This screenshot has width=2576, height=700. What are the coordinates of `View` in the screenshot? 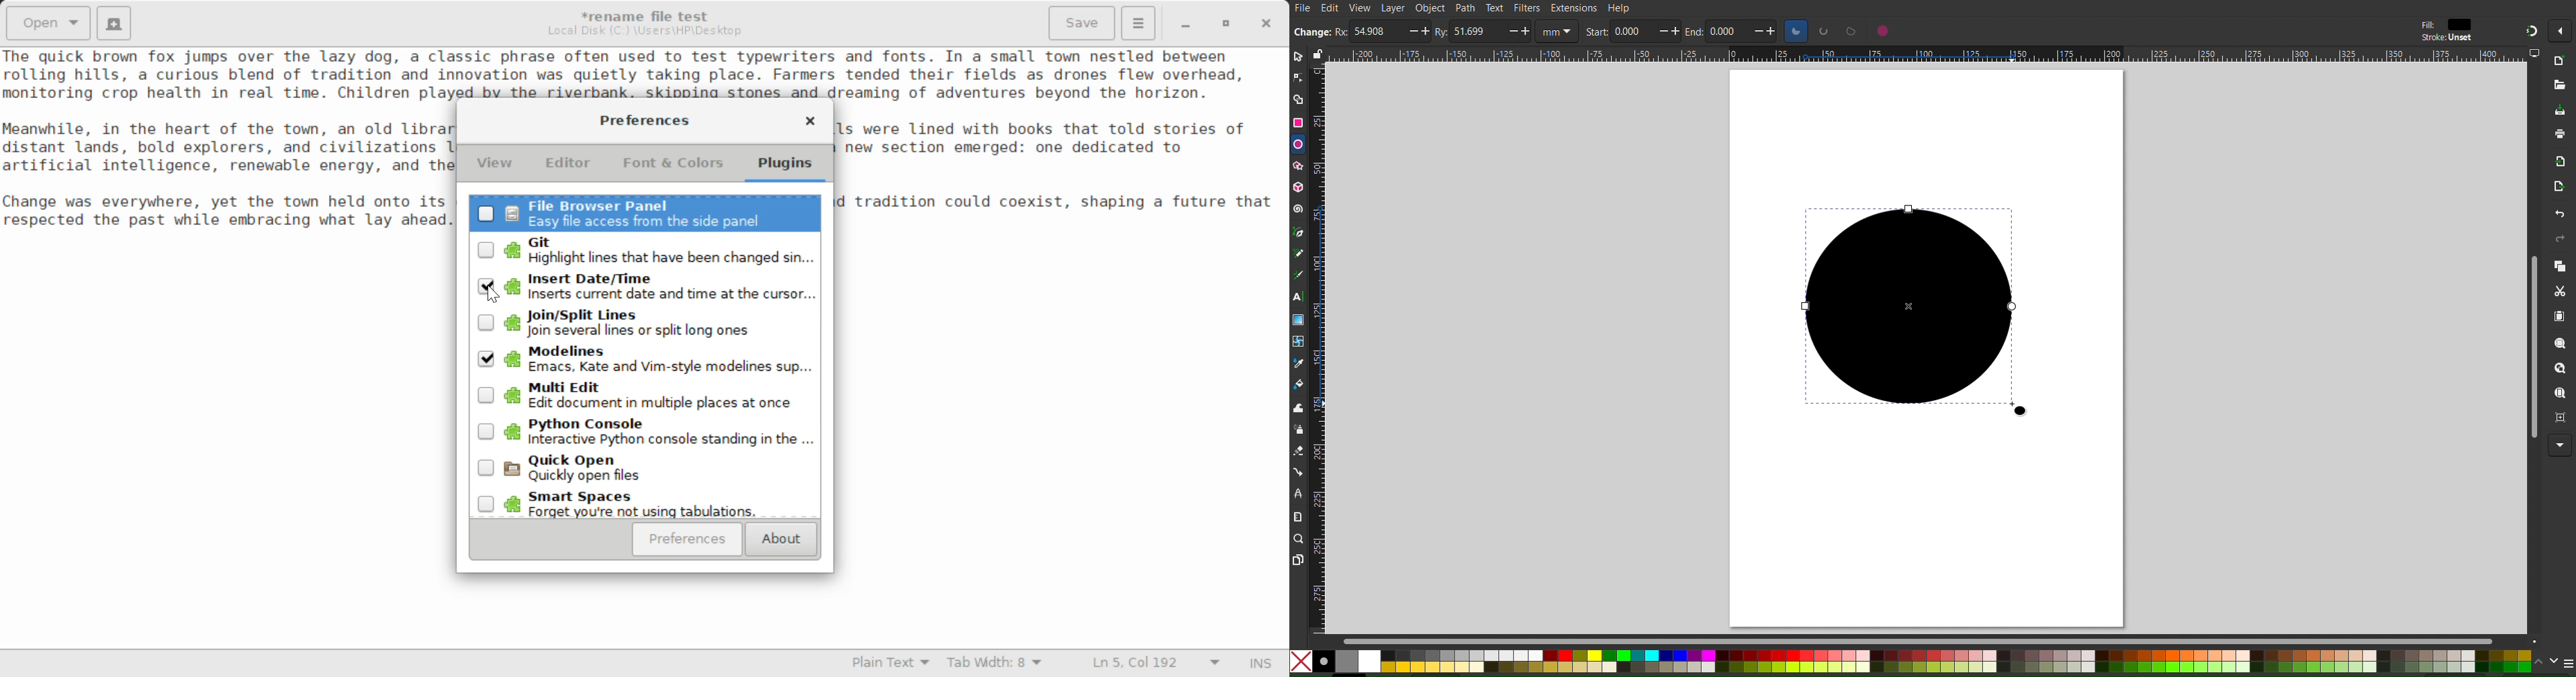 It's located at (1360, 9).